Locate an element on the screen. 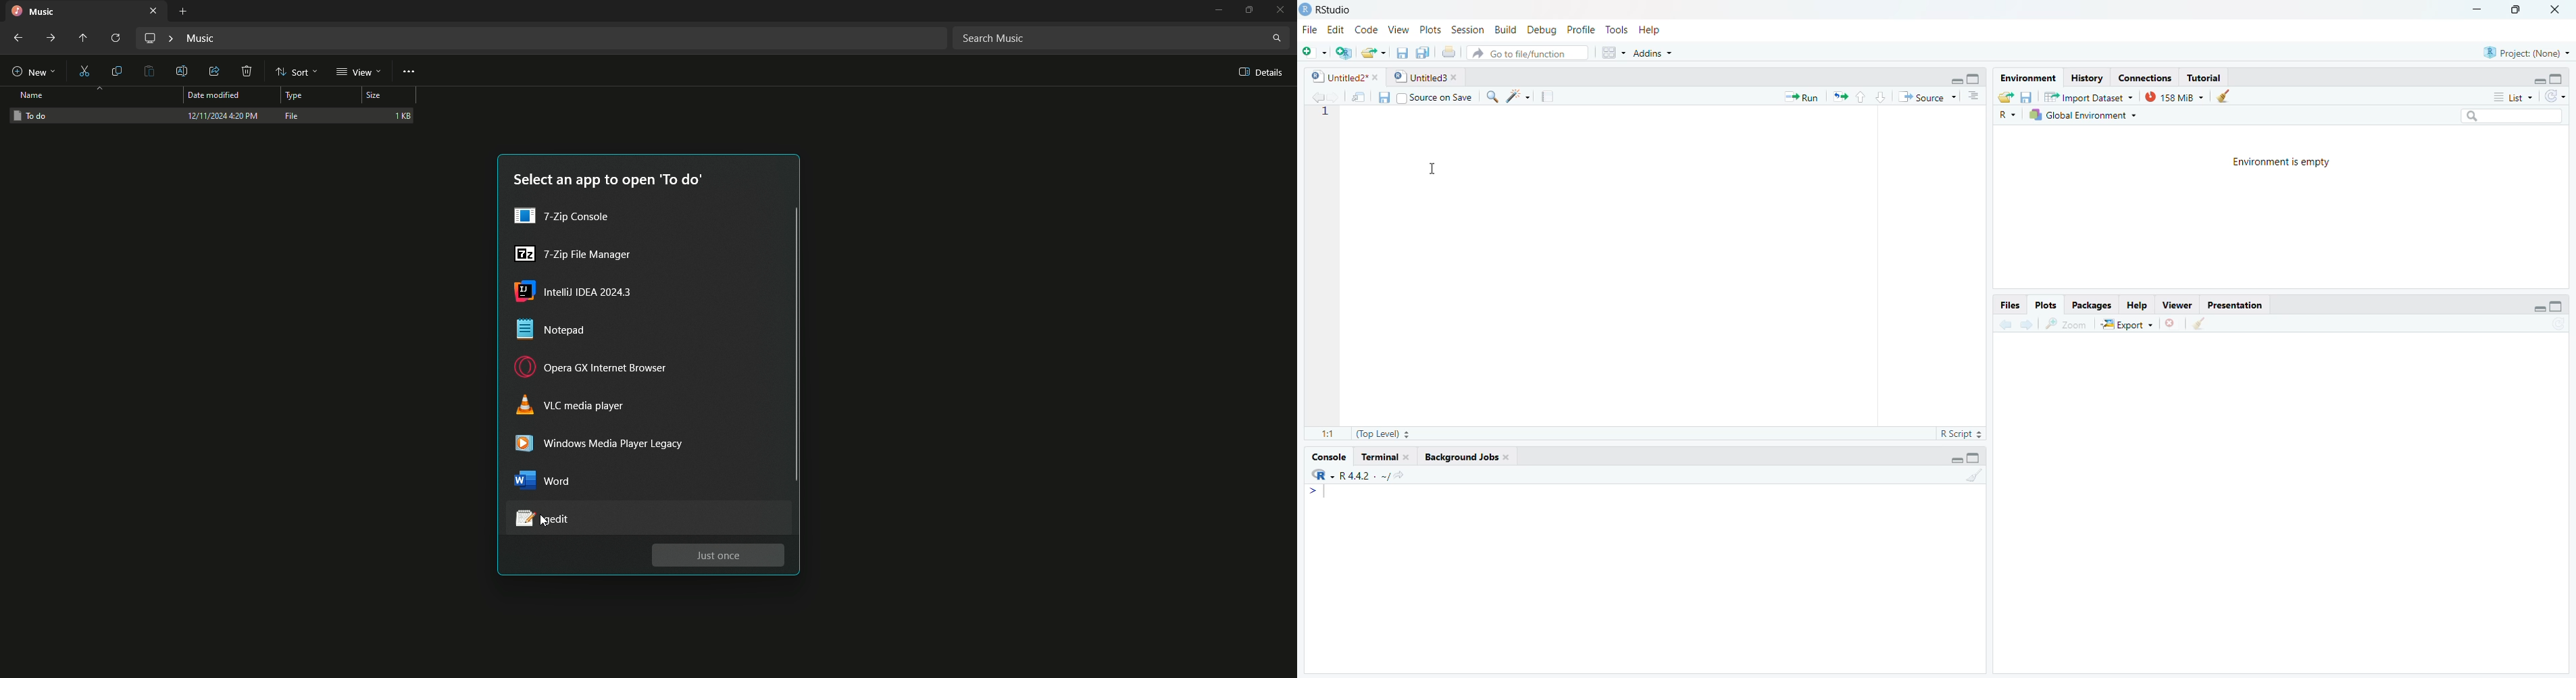 The width and height of the screenshot is (2576, 700). Edit is located at coordinates (1336, 29).